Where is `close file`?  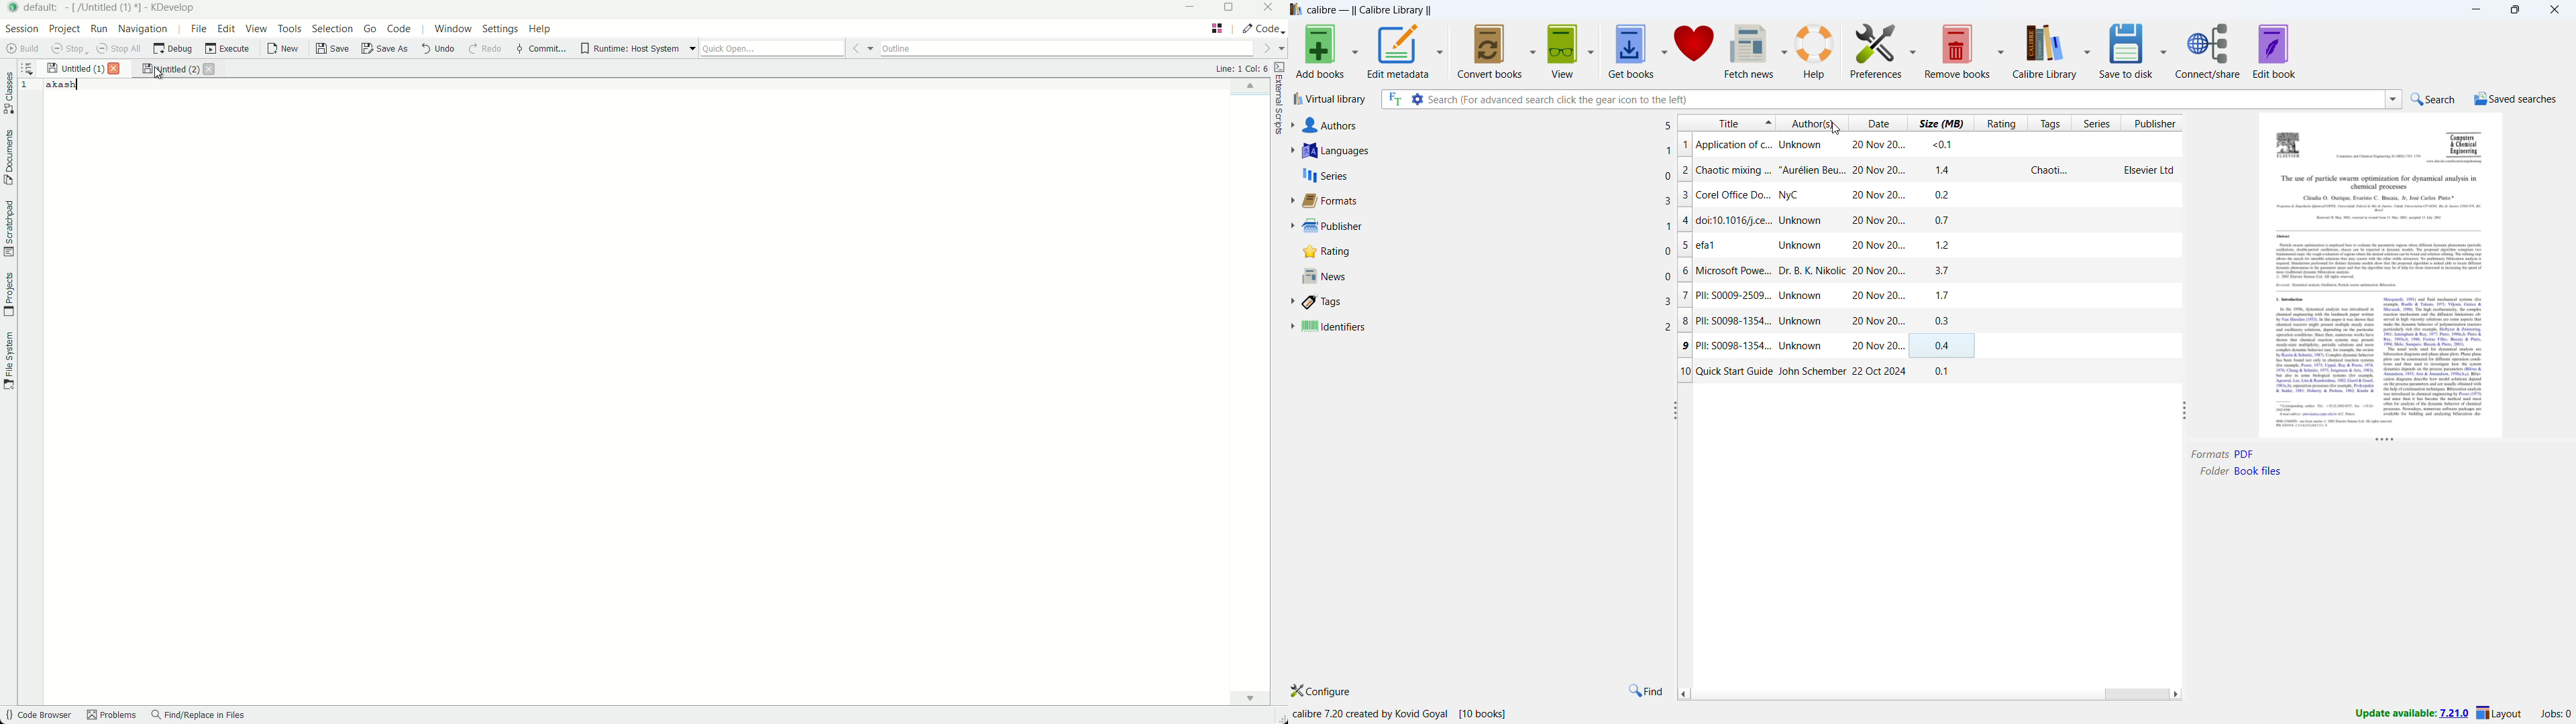
close file is located at coordinates (208, 68).